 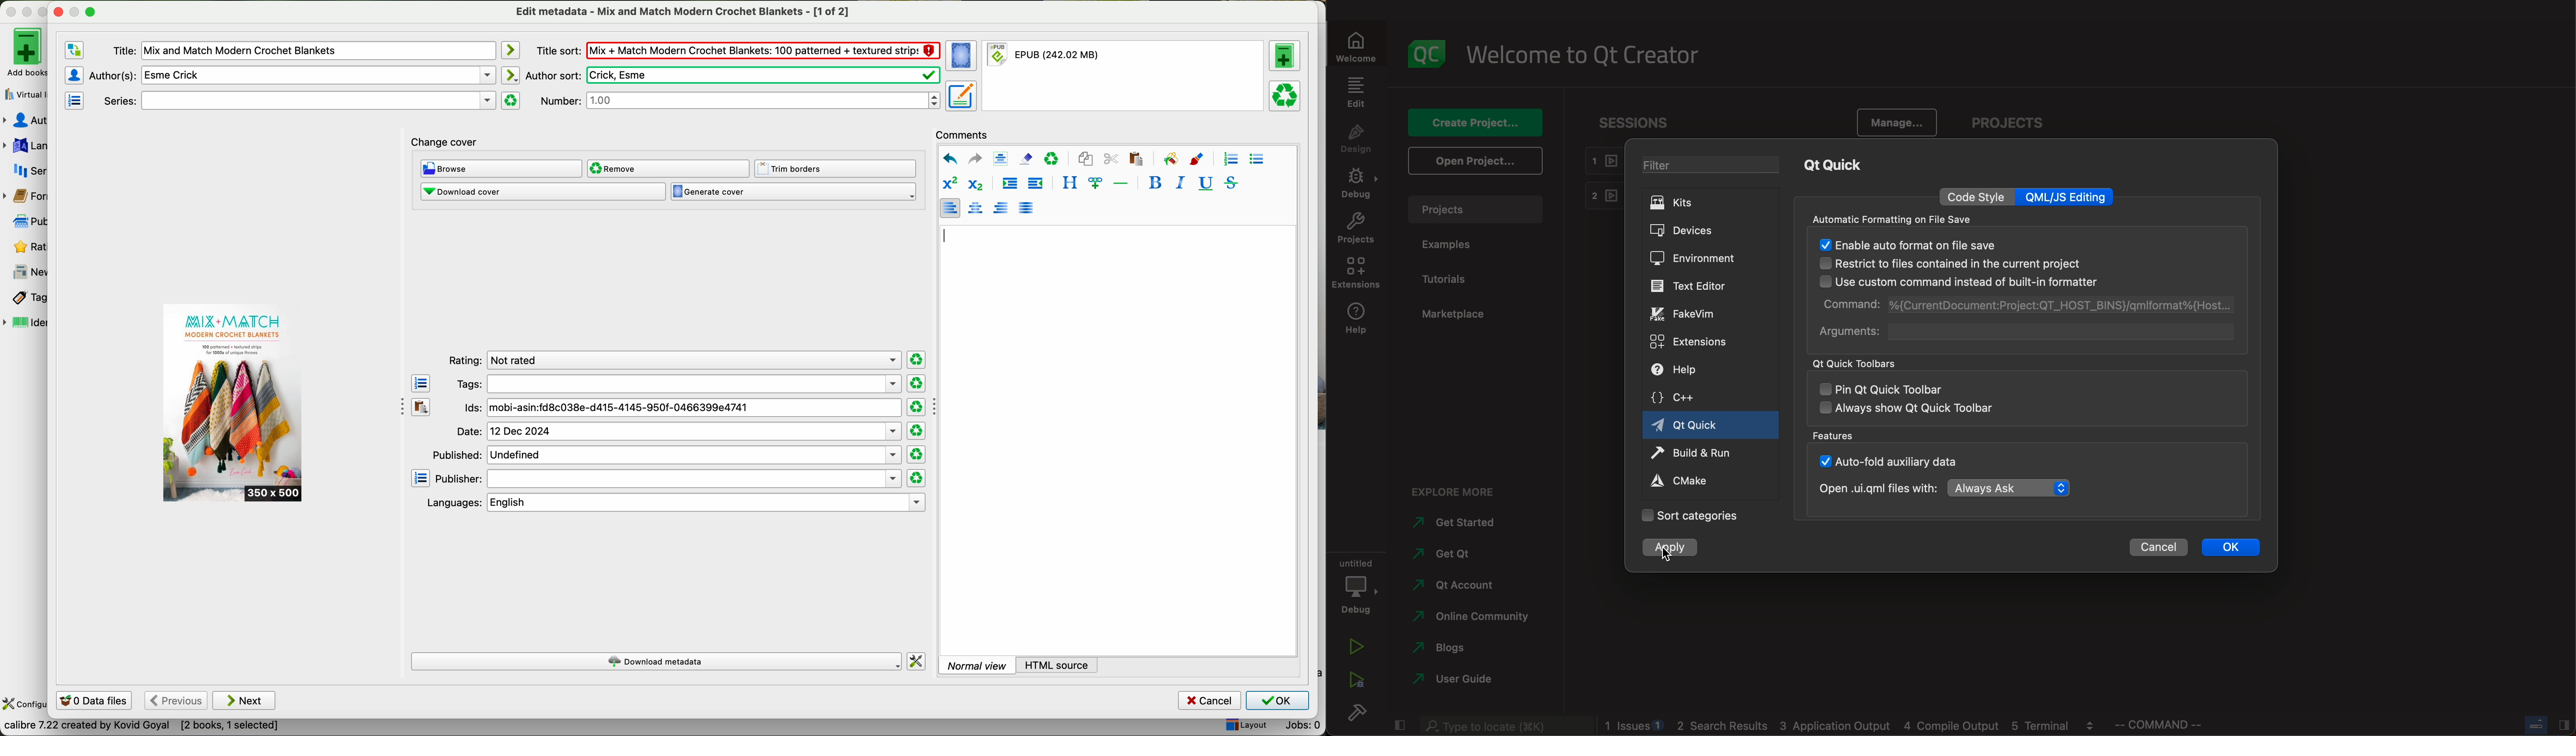 What do you see at coordinates (1001, 159) in the screenshot?
I see `select all` at bounding box center [1001, 159].